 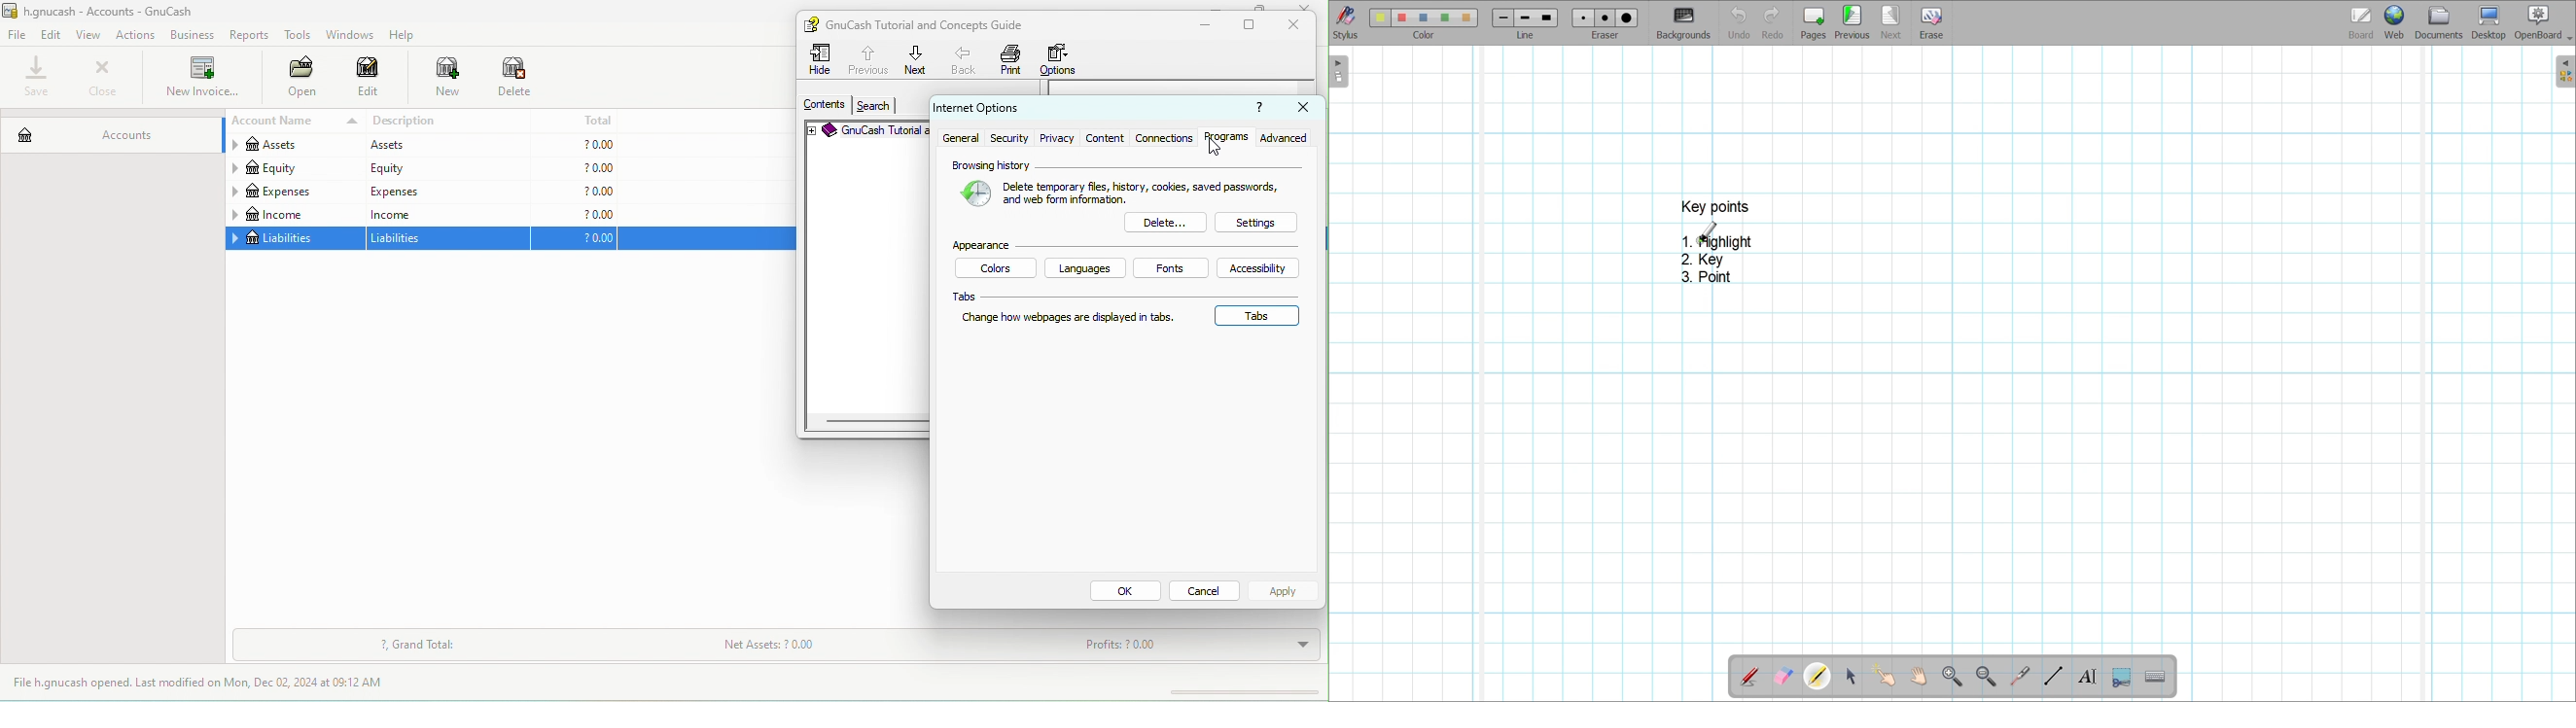 I want to click on expeness, so click(x=444, y=191).